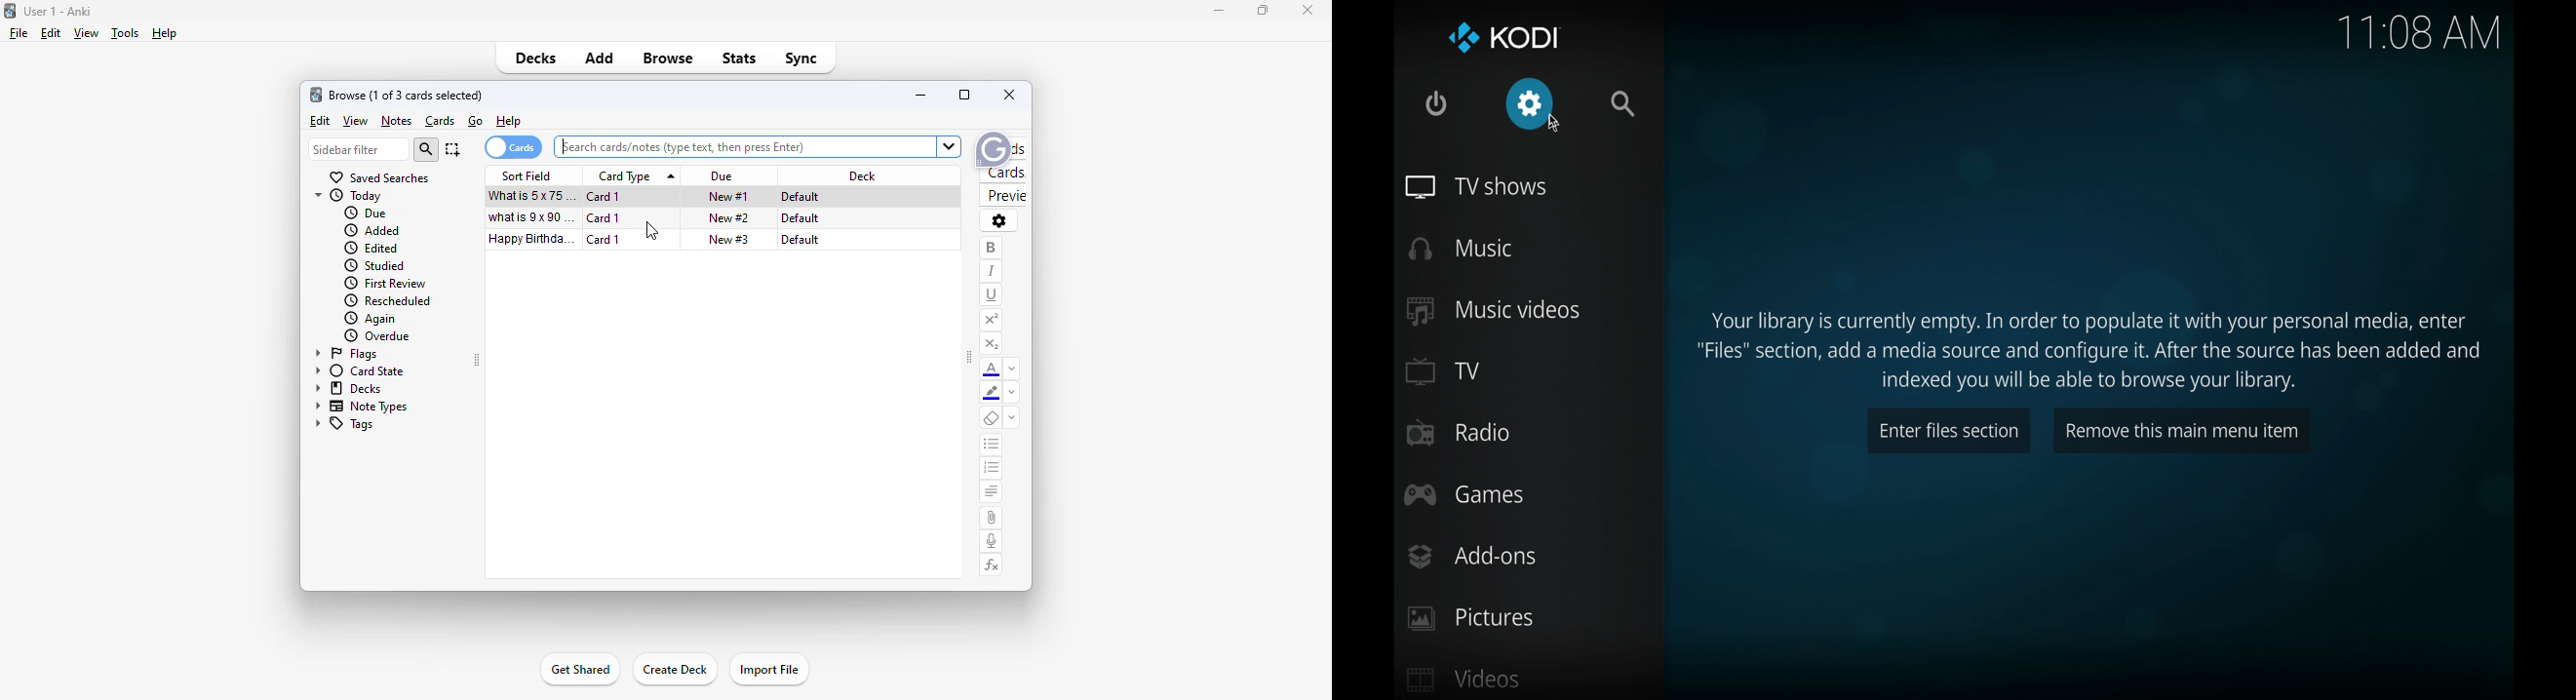 Image resolution: width=2576 pixels, height=700 pixels. What do you see at coordinates (993, 346) in the screenshot?
I see `subscript` at bounding box center [993, 346].